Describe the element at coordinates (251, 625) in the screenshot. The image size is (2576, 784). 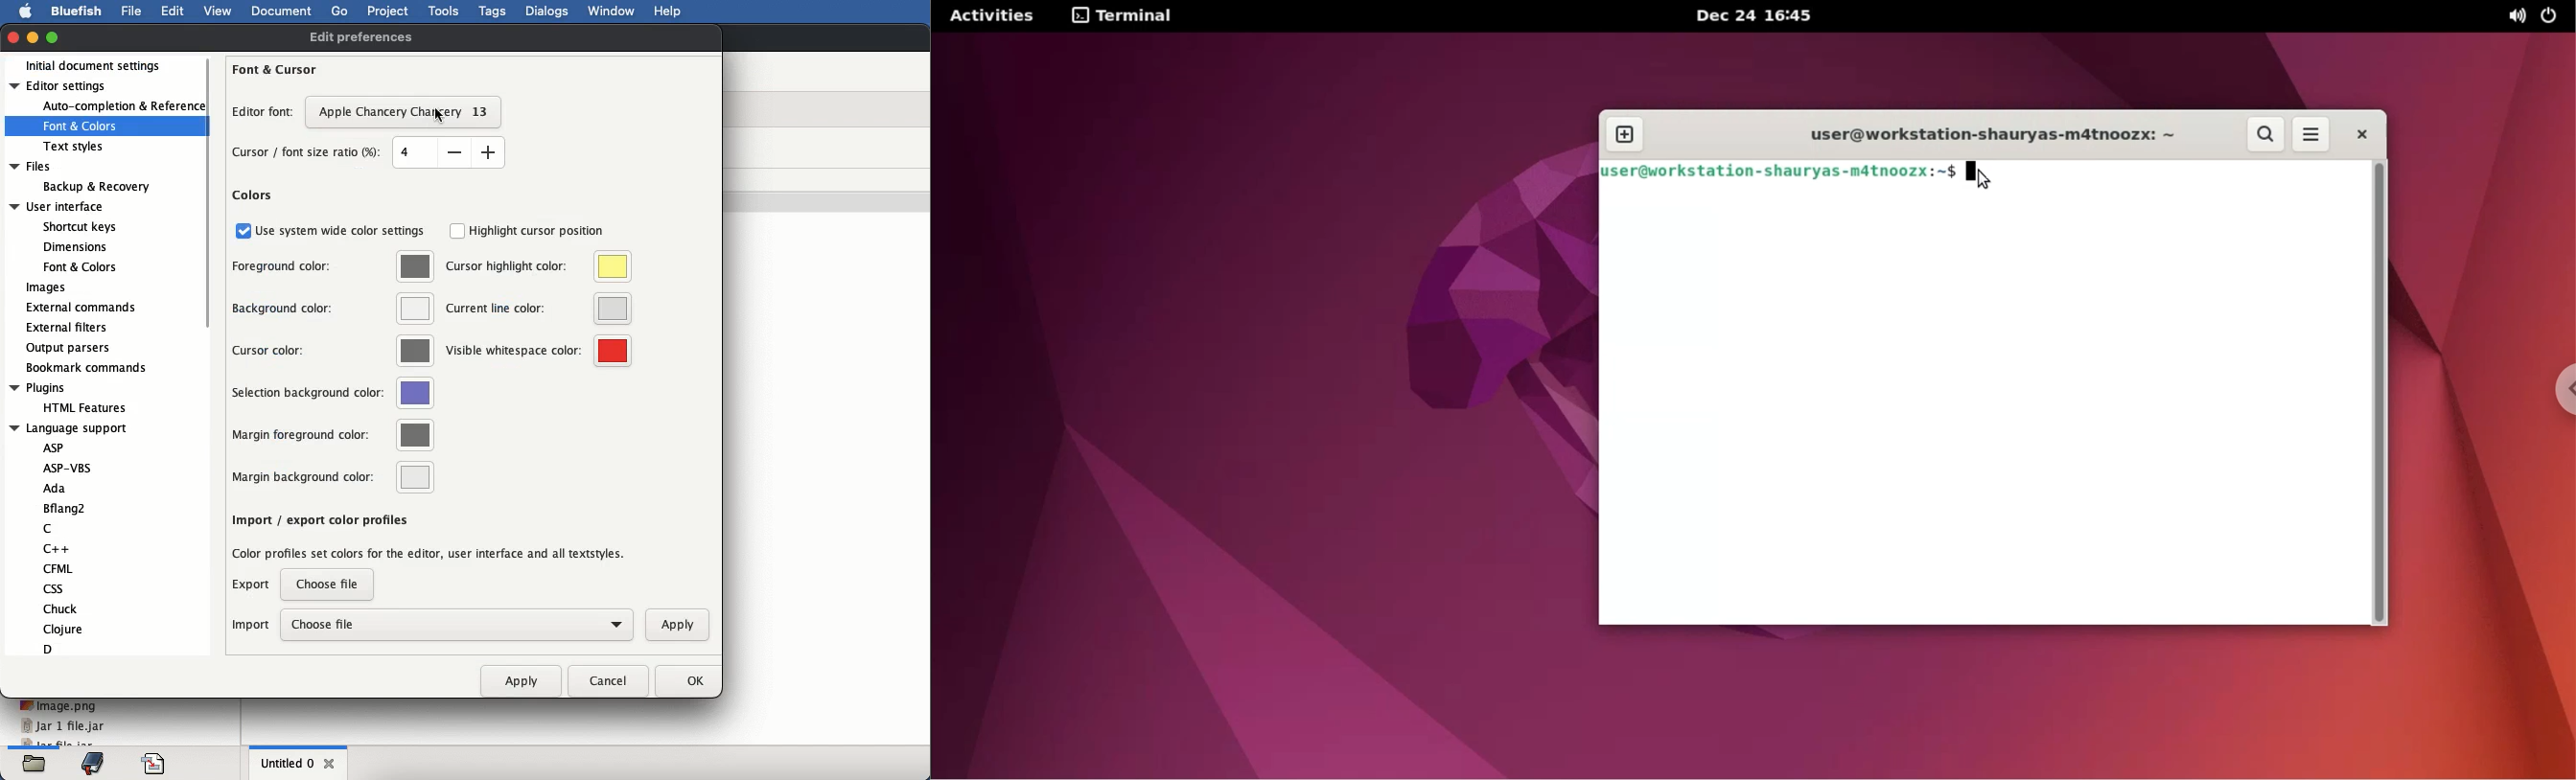
I see `import` at that location.